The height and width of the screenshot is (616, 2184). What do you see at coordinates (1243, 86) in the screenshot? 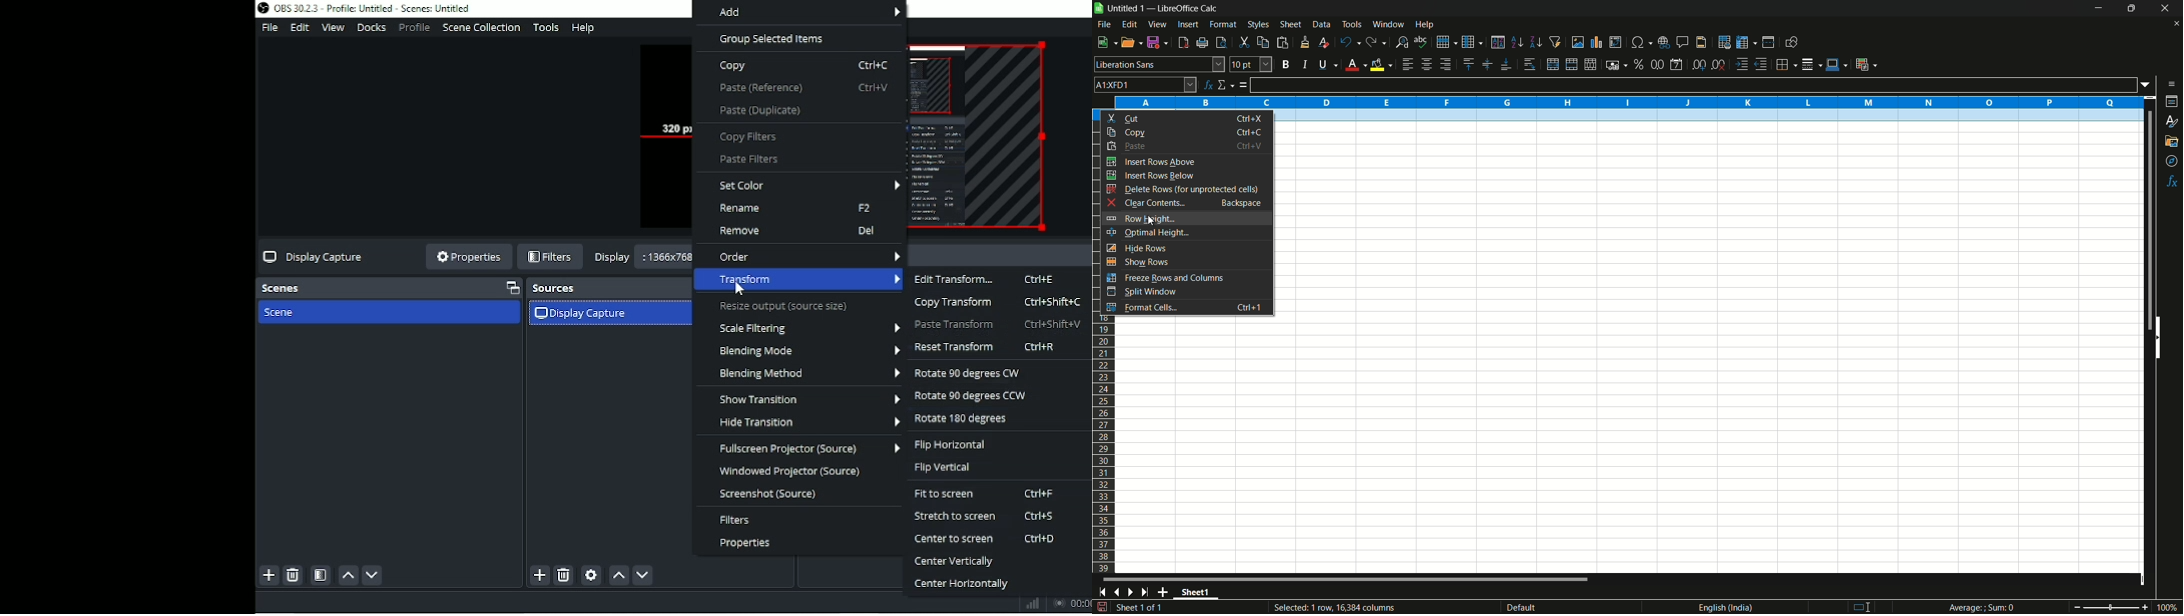
I see `formula` at bounding box center [1243, 86].